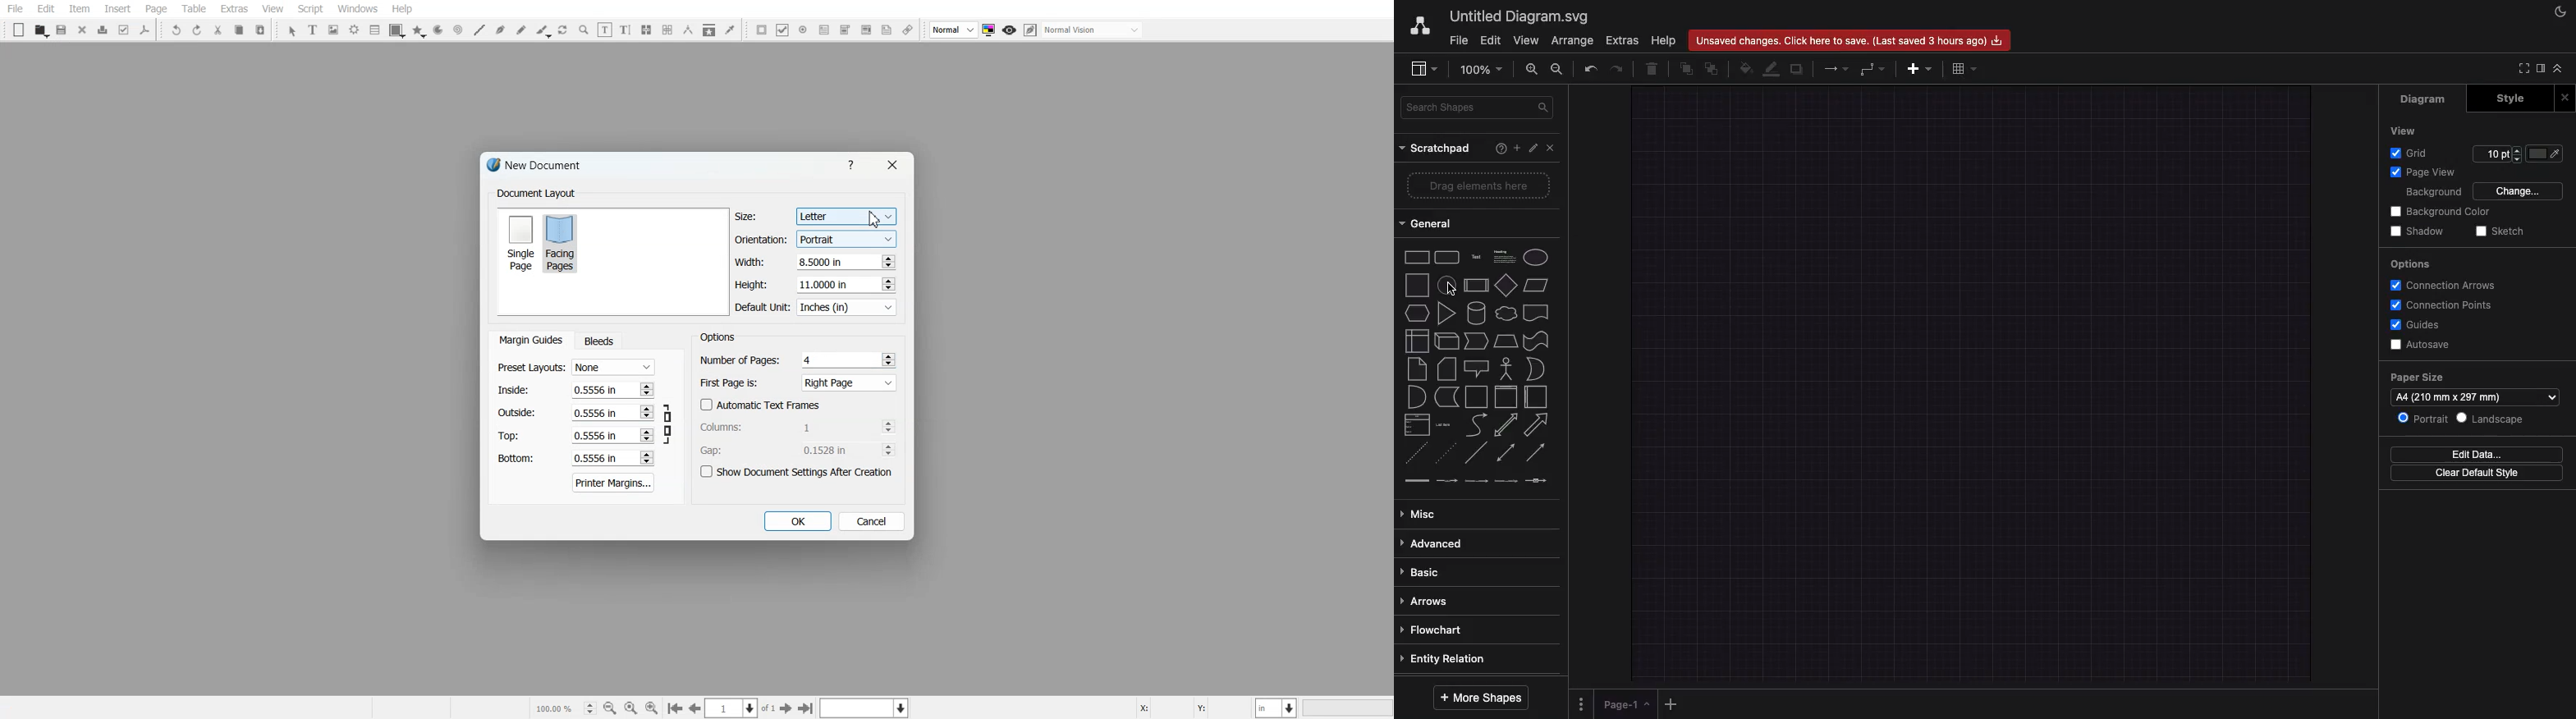 The image size is (2576, 728). What do you see at coordinates (1655, 68) in the screenshot?
I see `Delete` at bounding box center [1655, 68].